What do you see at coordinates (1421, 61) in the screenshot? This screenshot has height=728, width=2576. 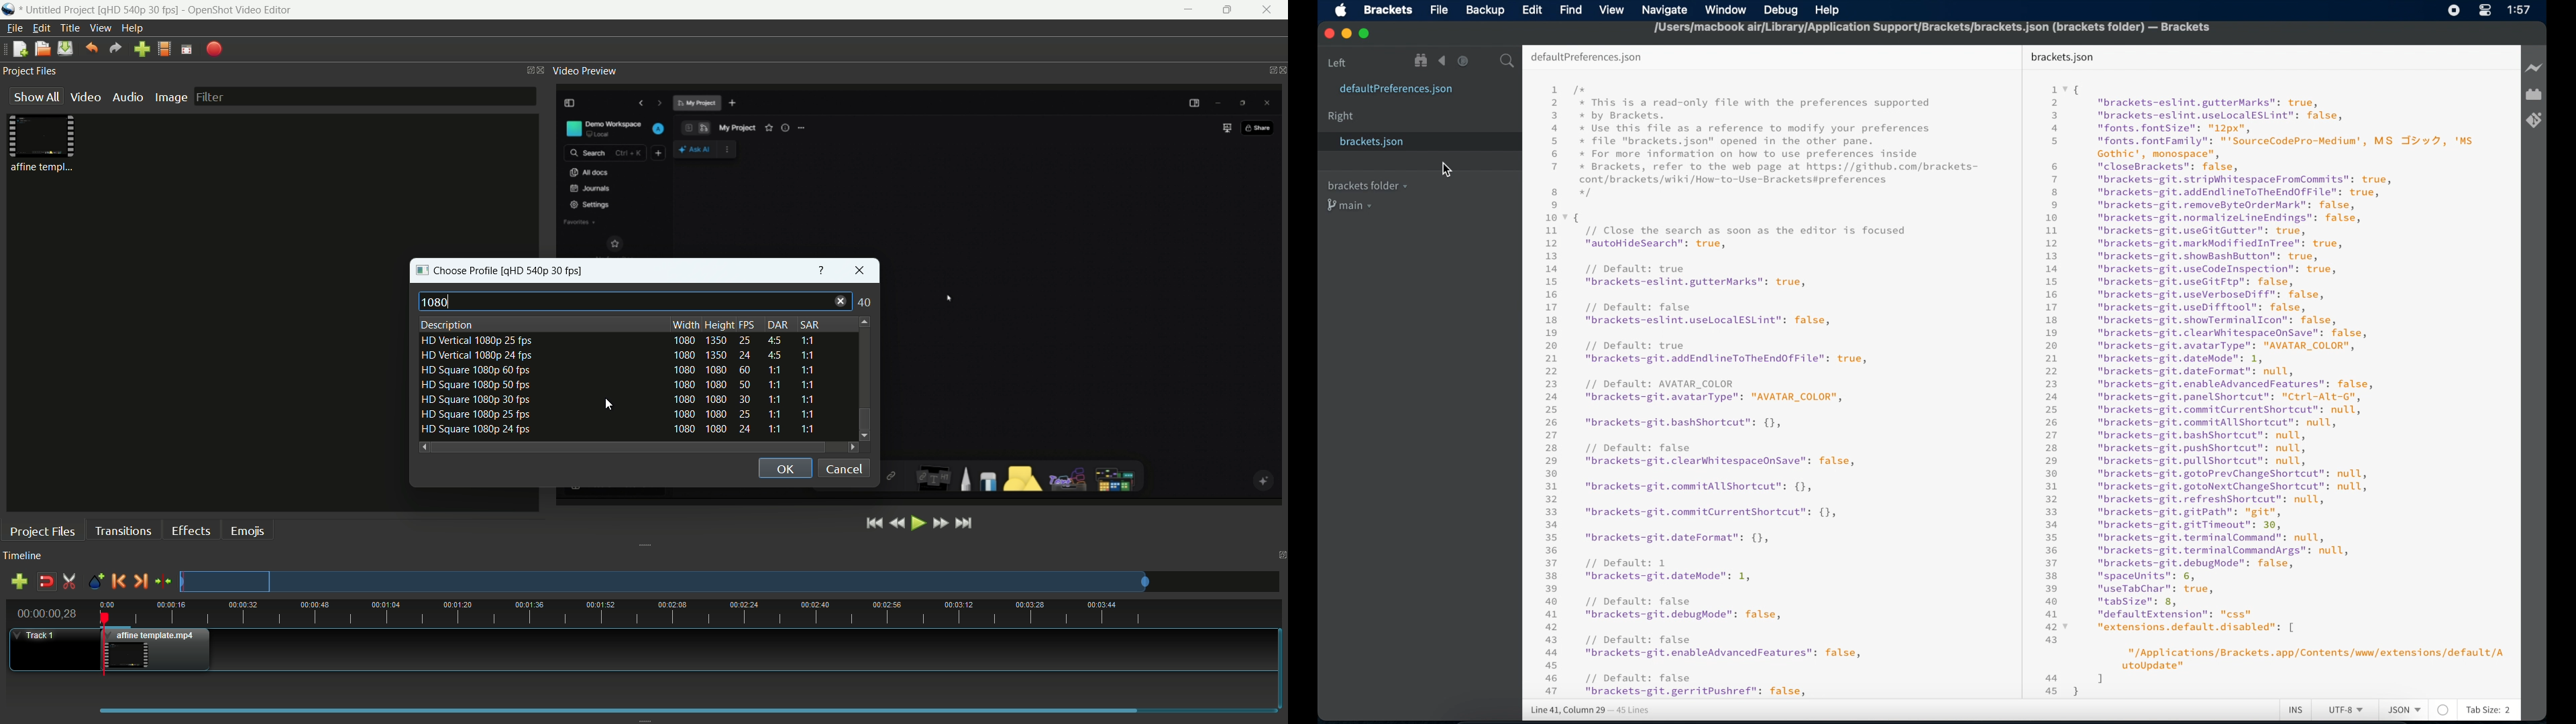 I see `show file in tree` at bounding box center [1421, 61].